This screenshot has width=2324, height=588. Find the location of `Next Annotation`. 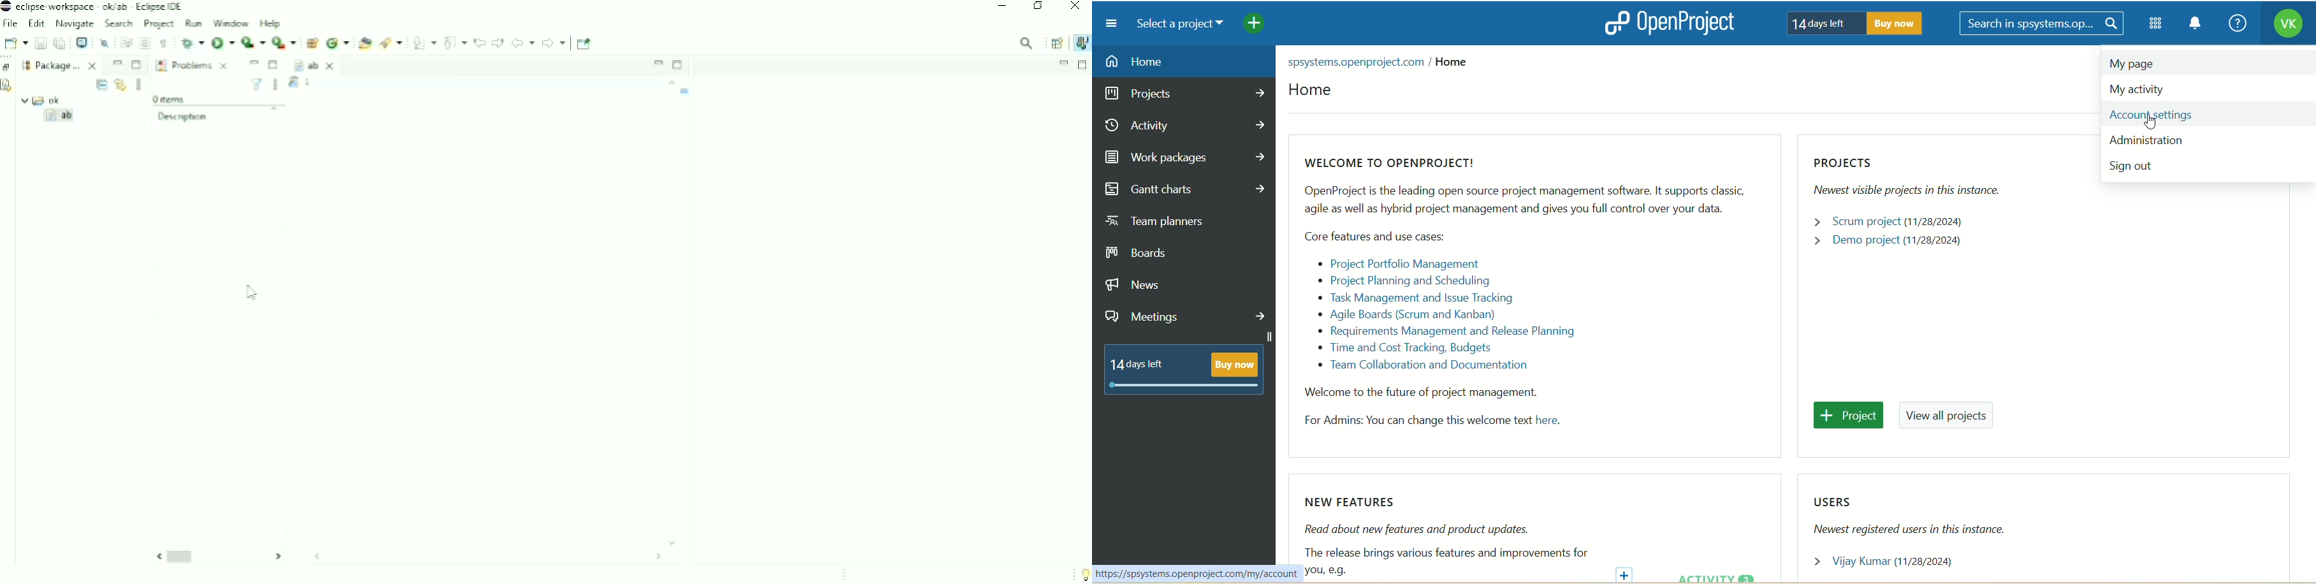

Next Annotation is located at coordinates (424, 43).